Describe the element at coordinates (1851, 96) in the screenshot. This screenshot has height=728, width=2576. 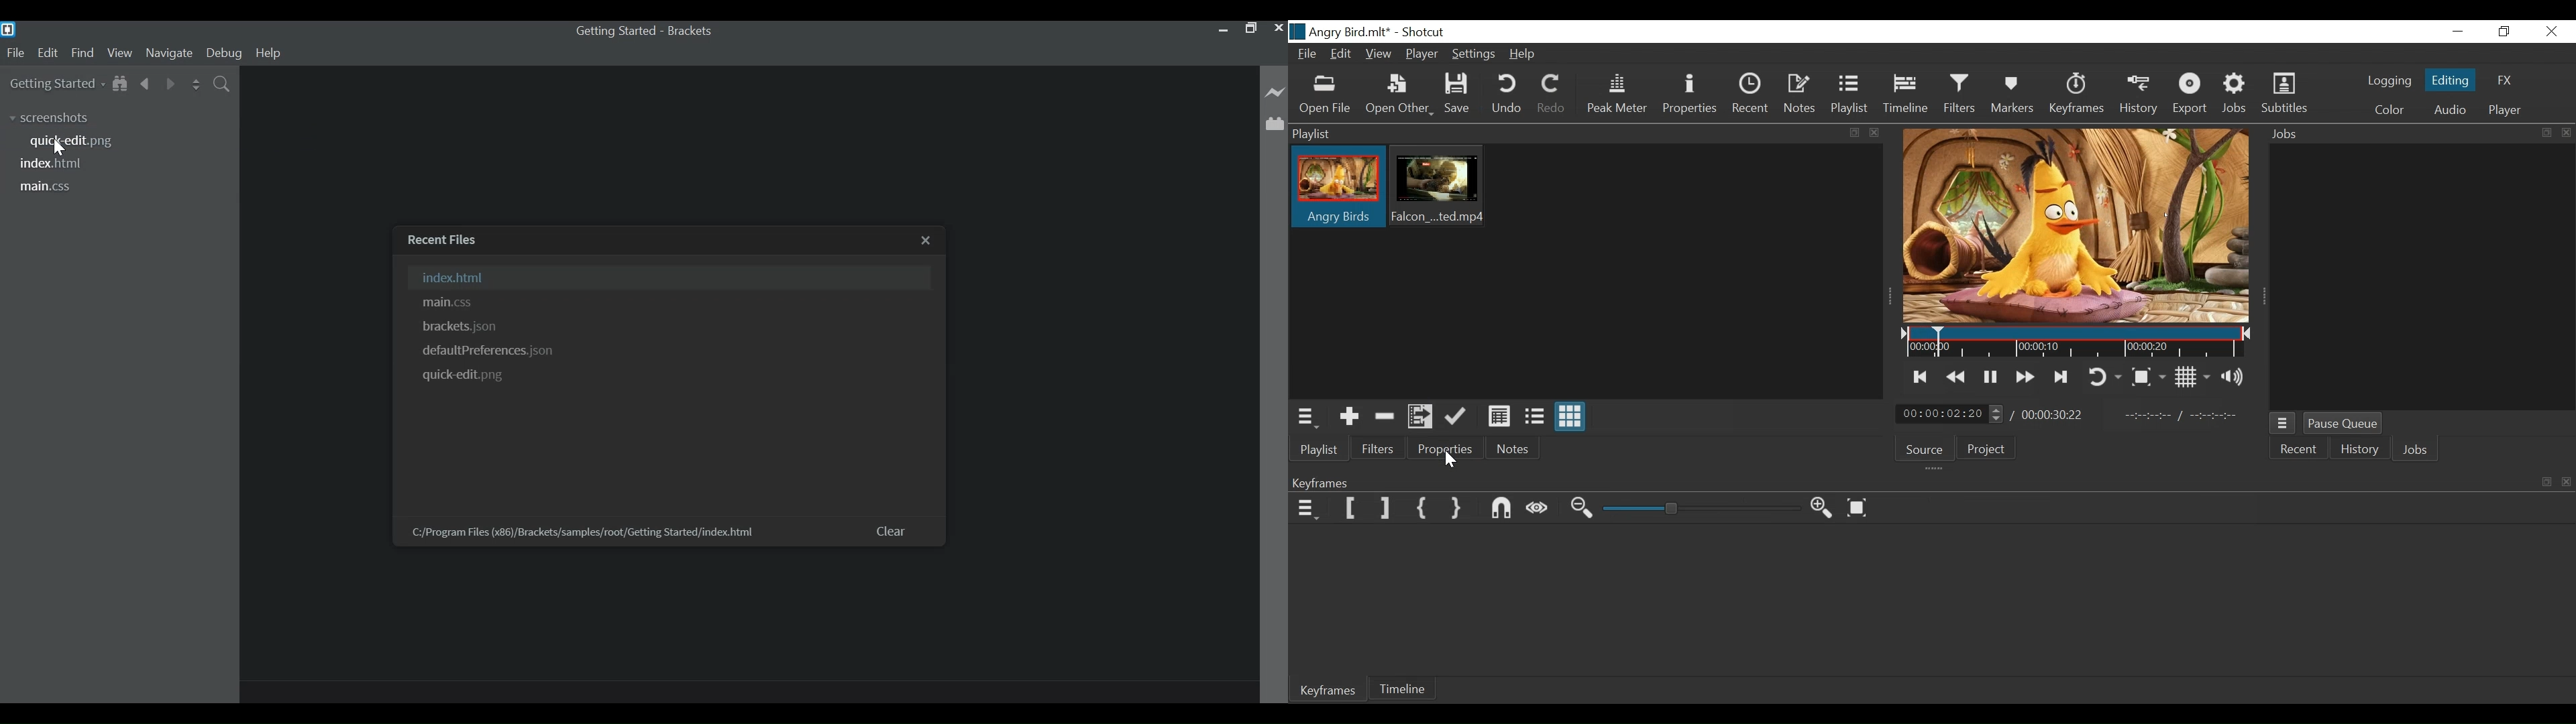
I see `Playlist` at that location.